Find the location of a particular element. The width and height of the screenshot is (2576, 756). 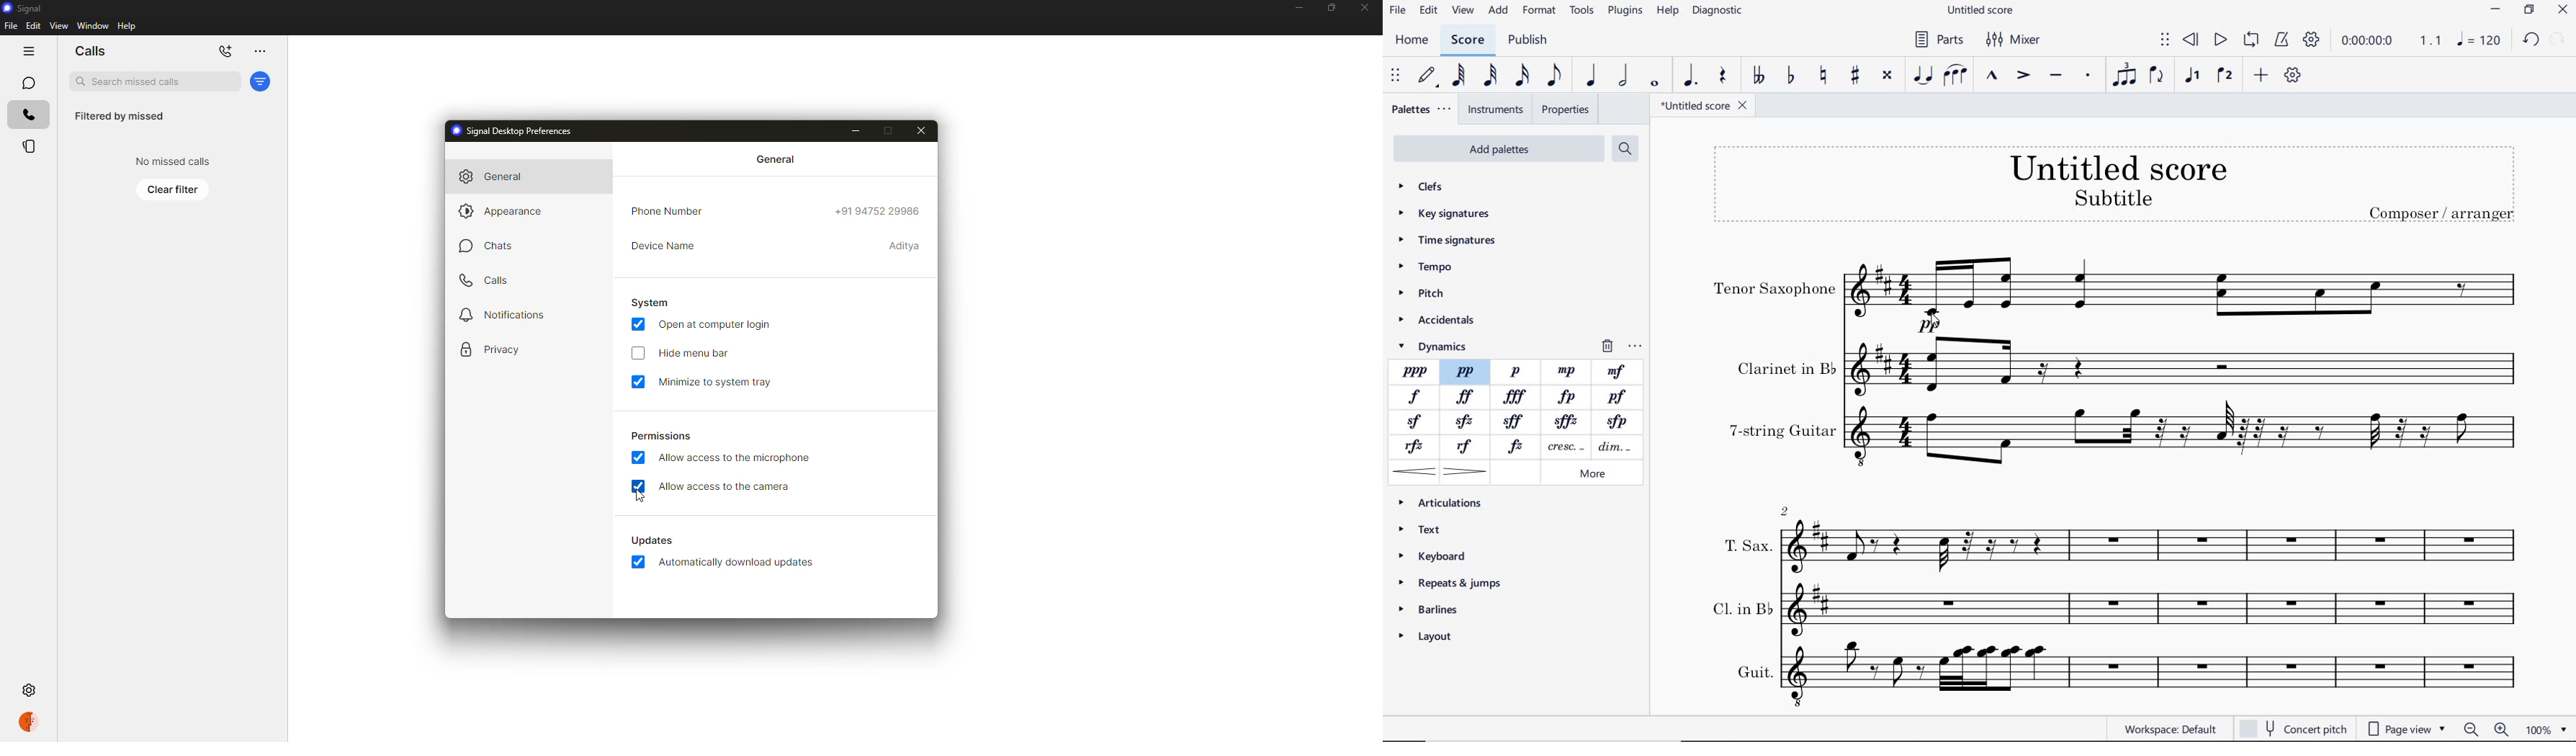

PLAYBACK SETTINGS is located at coordinates (2313, 40).